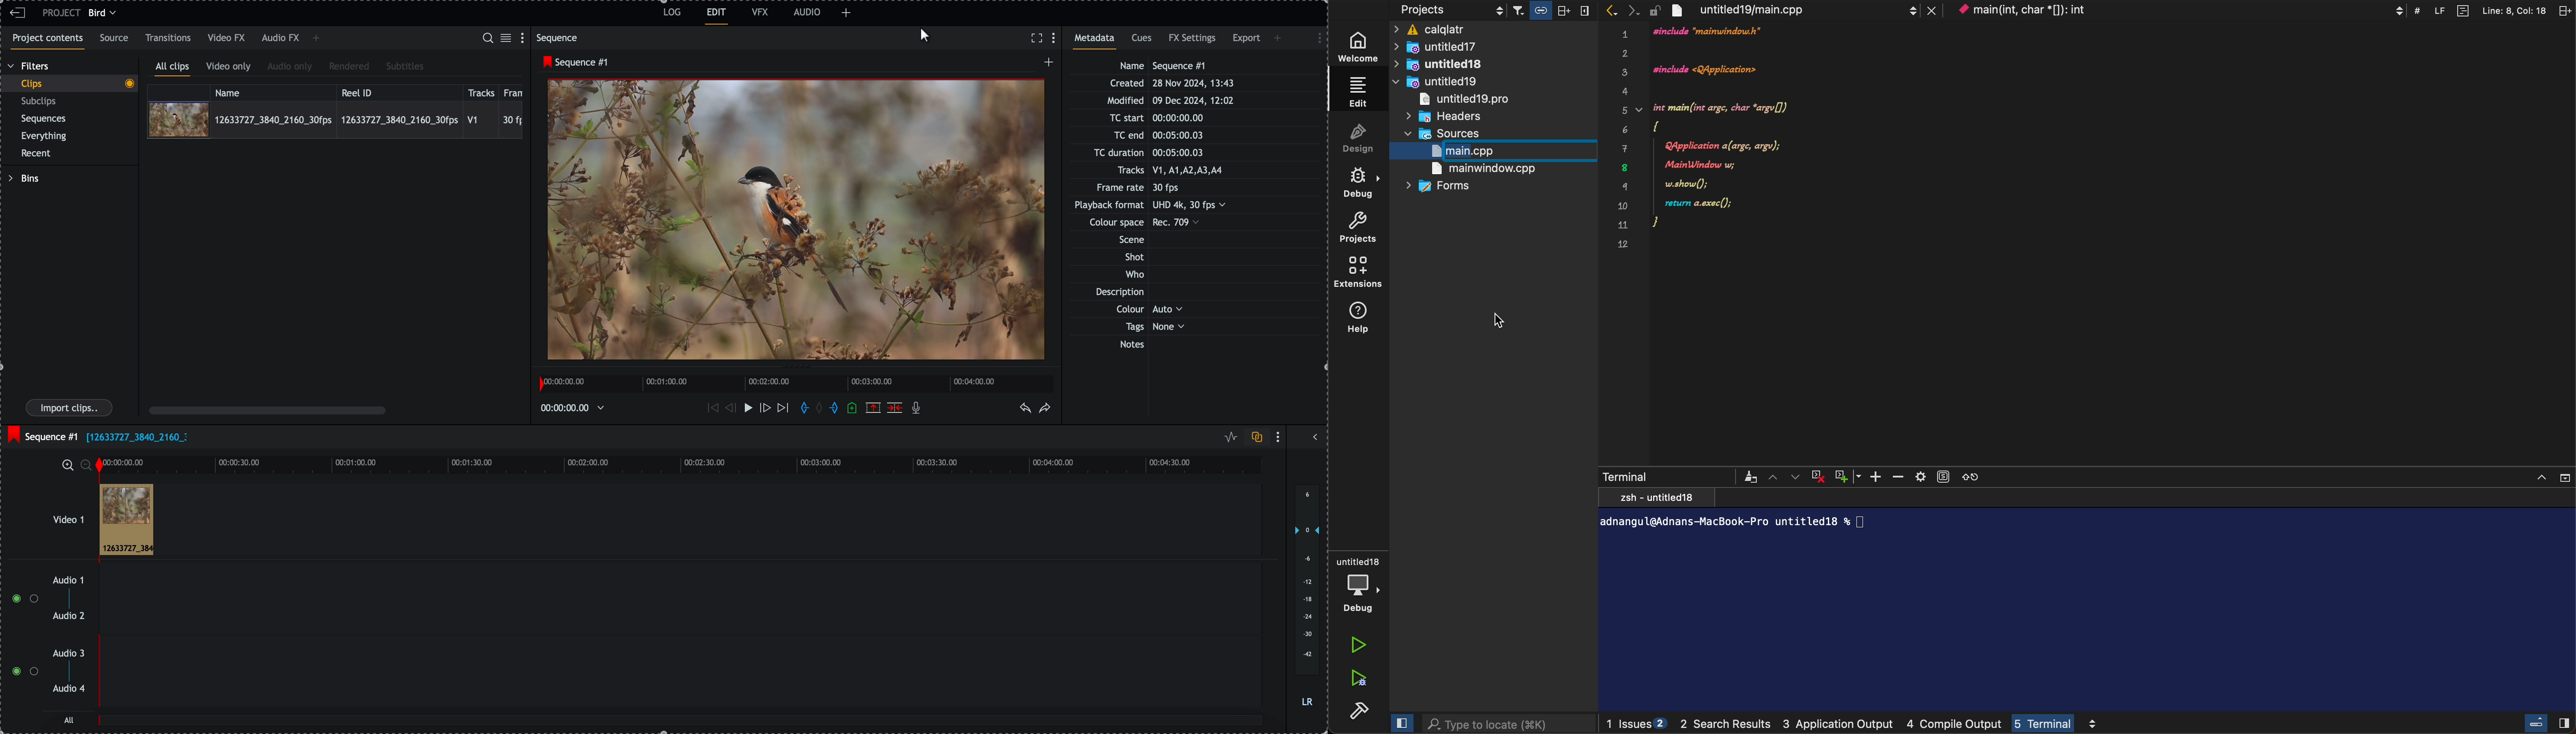 The image size is (2576, 756). I want to click on calqaltr, so click(1495, 30).